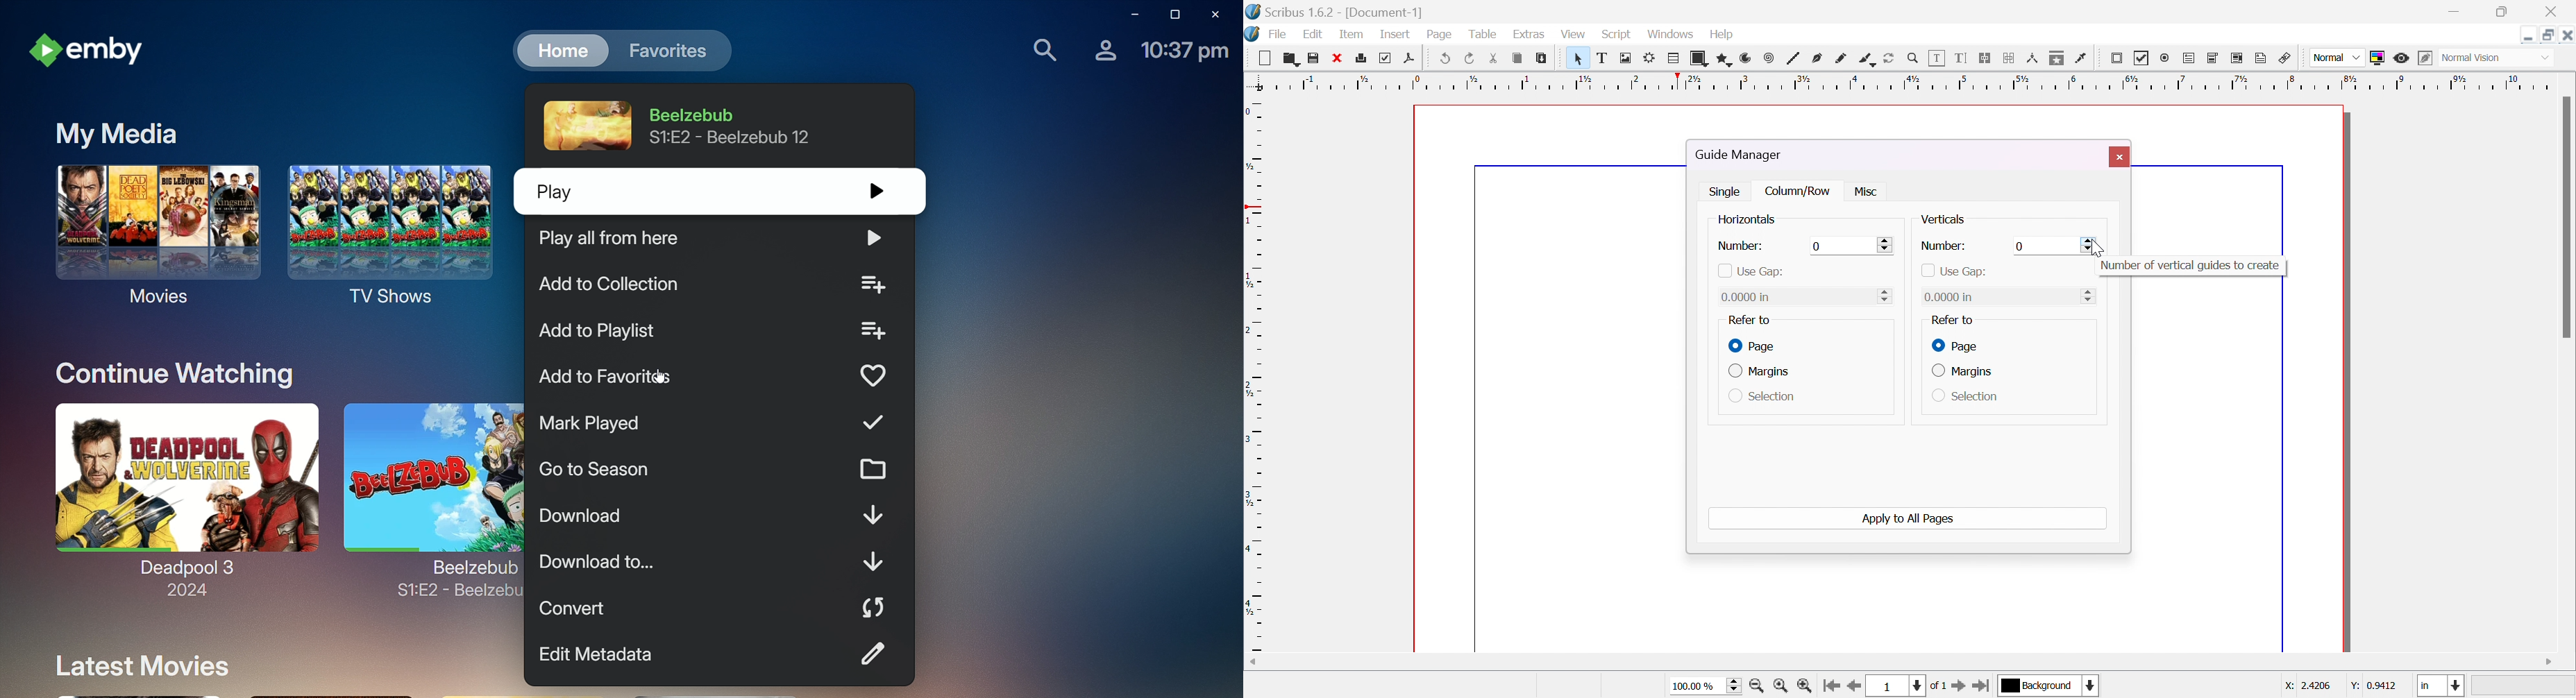  Describe the element at coordinates (1253, 34) in the screenshot. I see `Icon` at that location.